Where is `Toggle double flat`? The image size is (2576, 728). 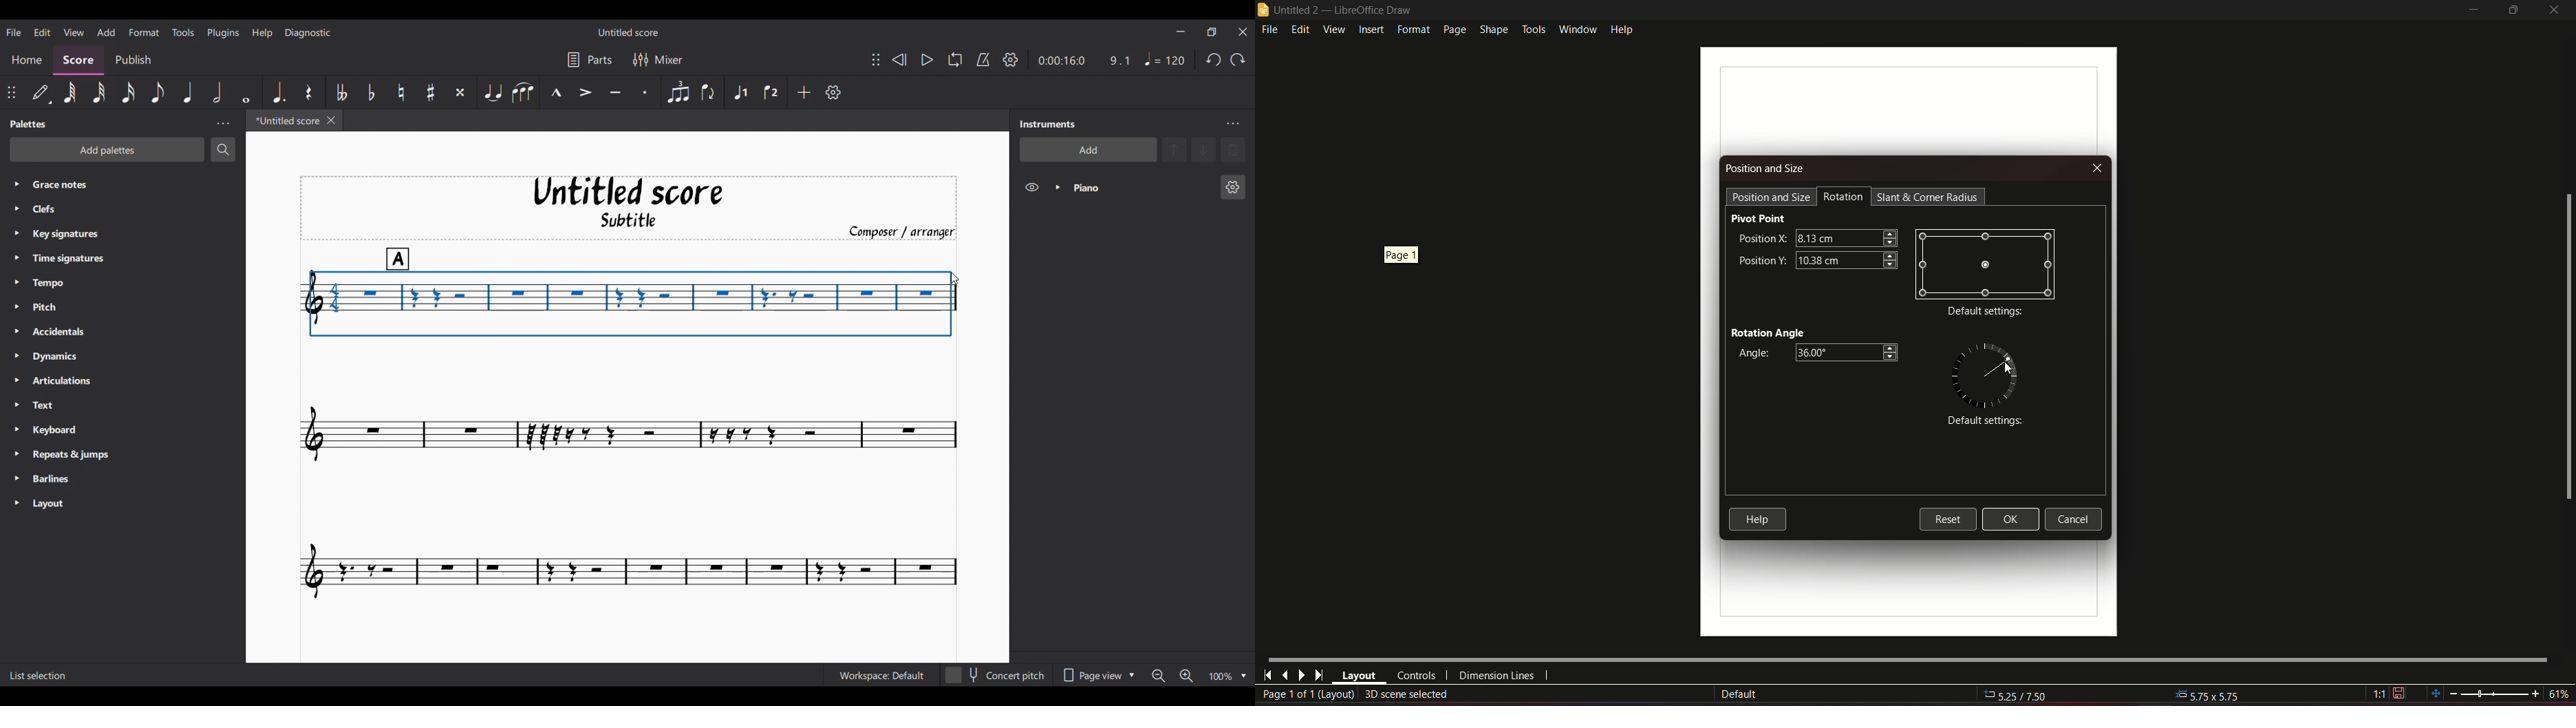
Toggle double flat is located at coordinates (342, 92).